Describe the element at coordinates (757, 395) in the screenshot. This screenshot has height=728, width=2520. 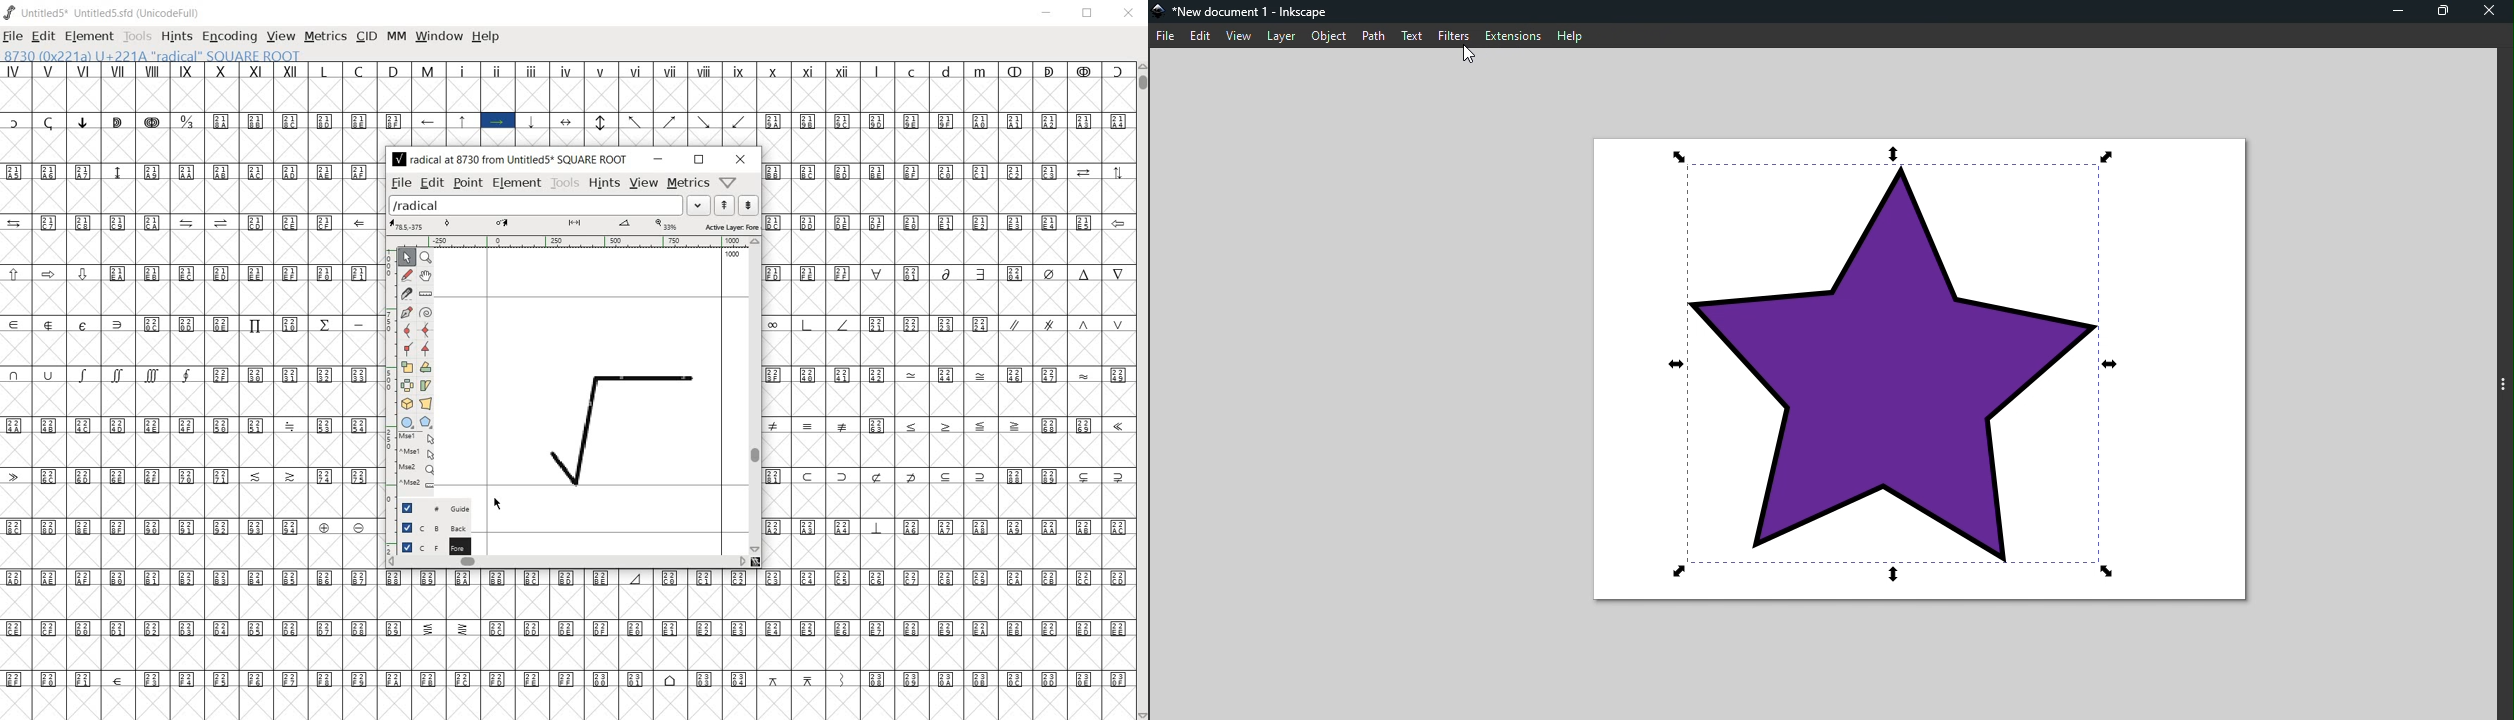
I see `scrollbar` at that location.